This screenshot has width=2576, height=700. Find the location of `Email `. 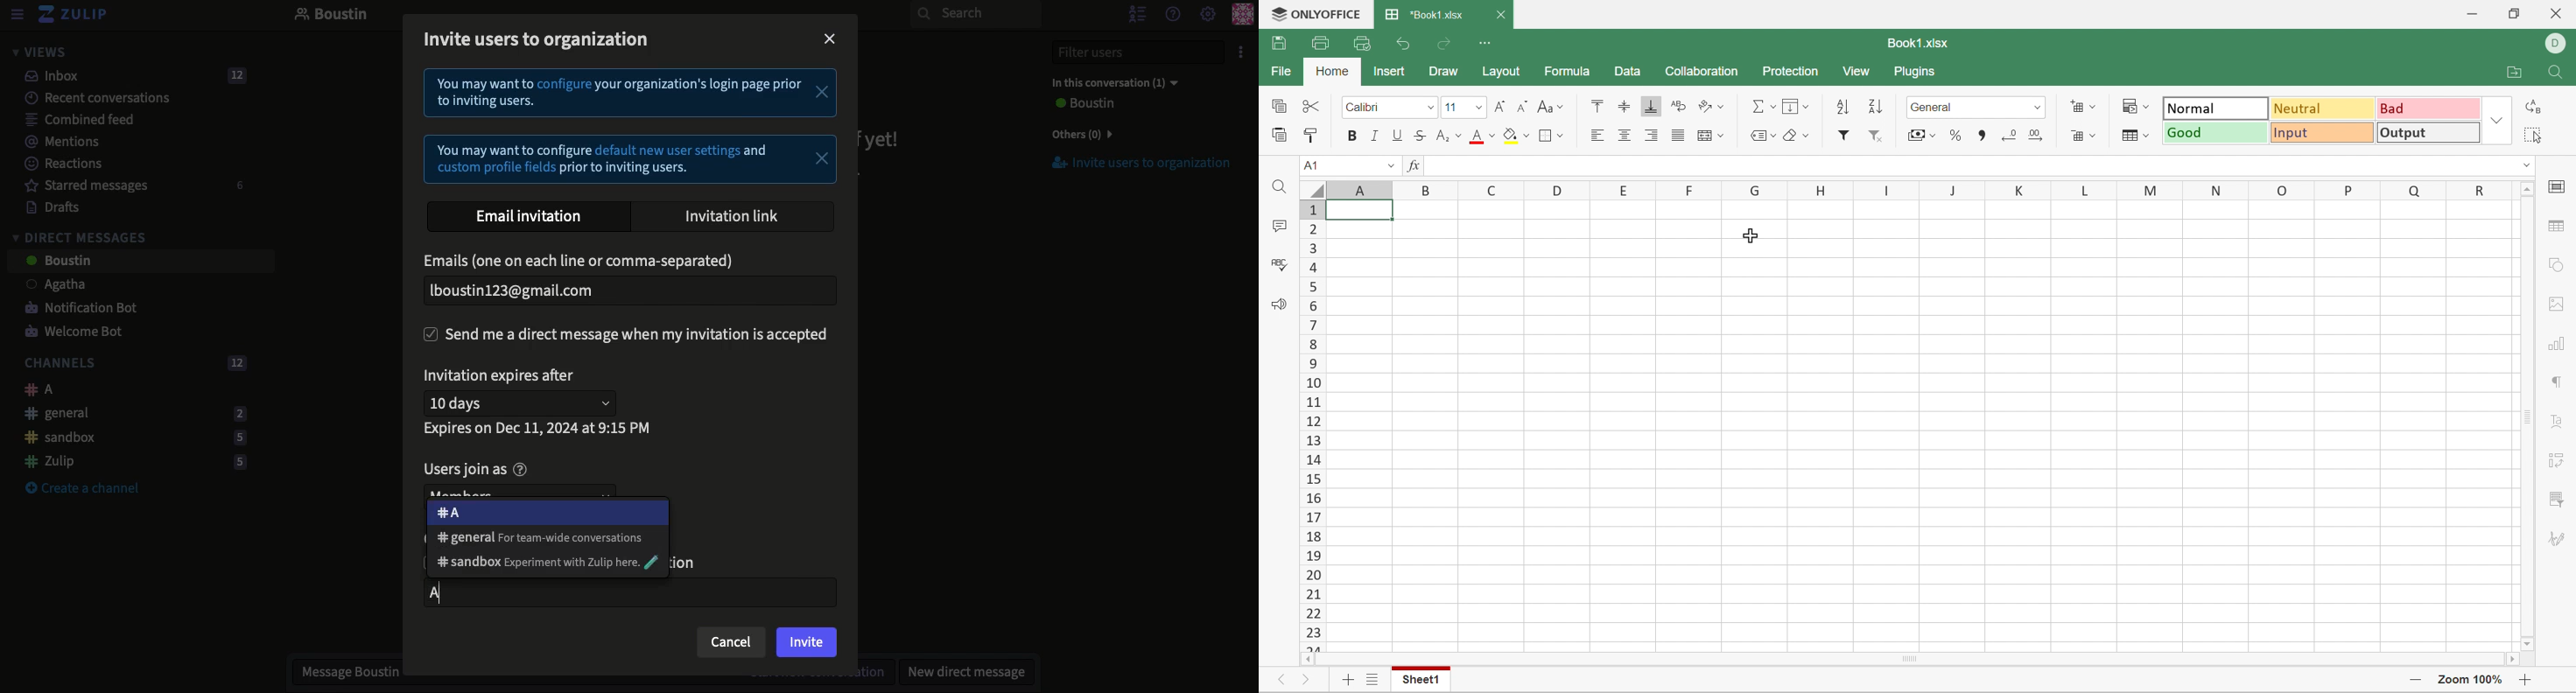

Email  is located at coordinates (583, 262).